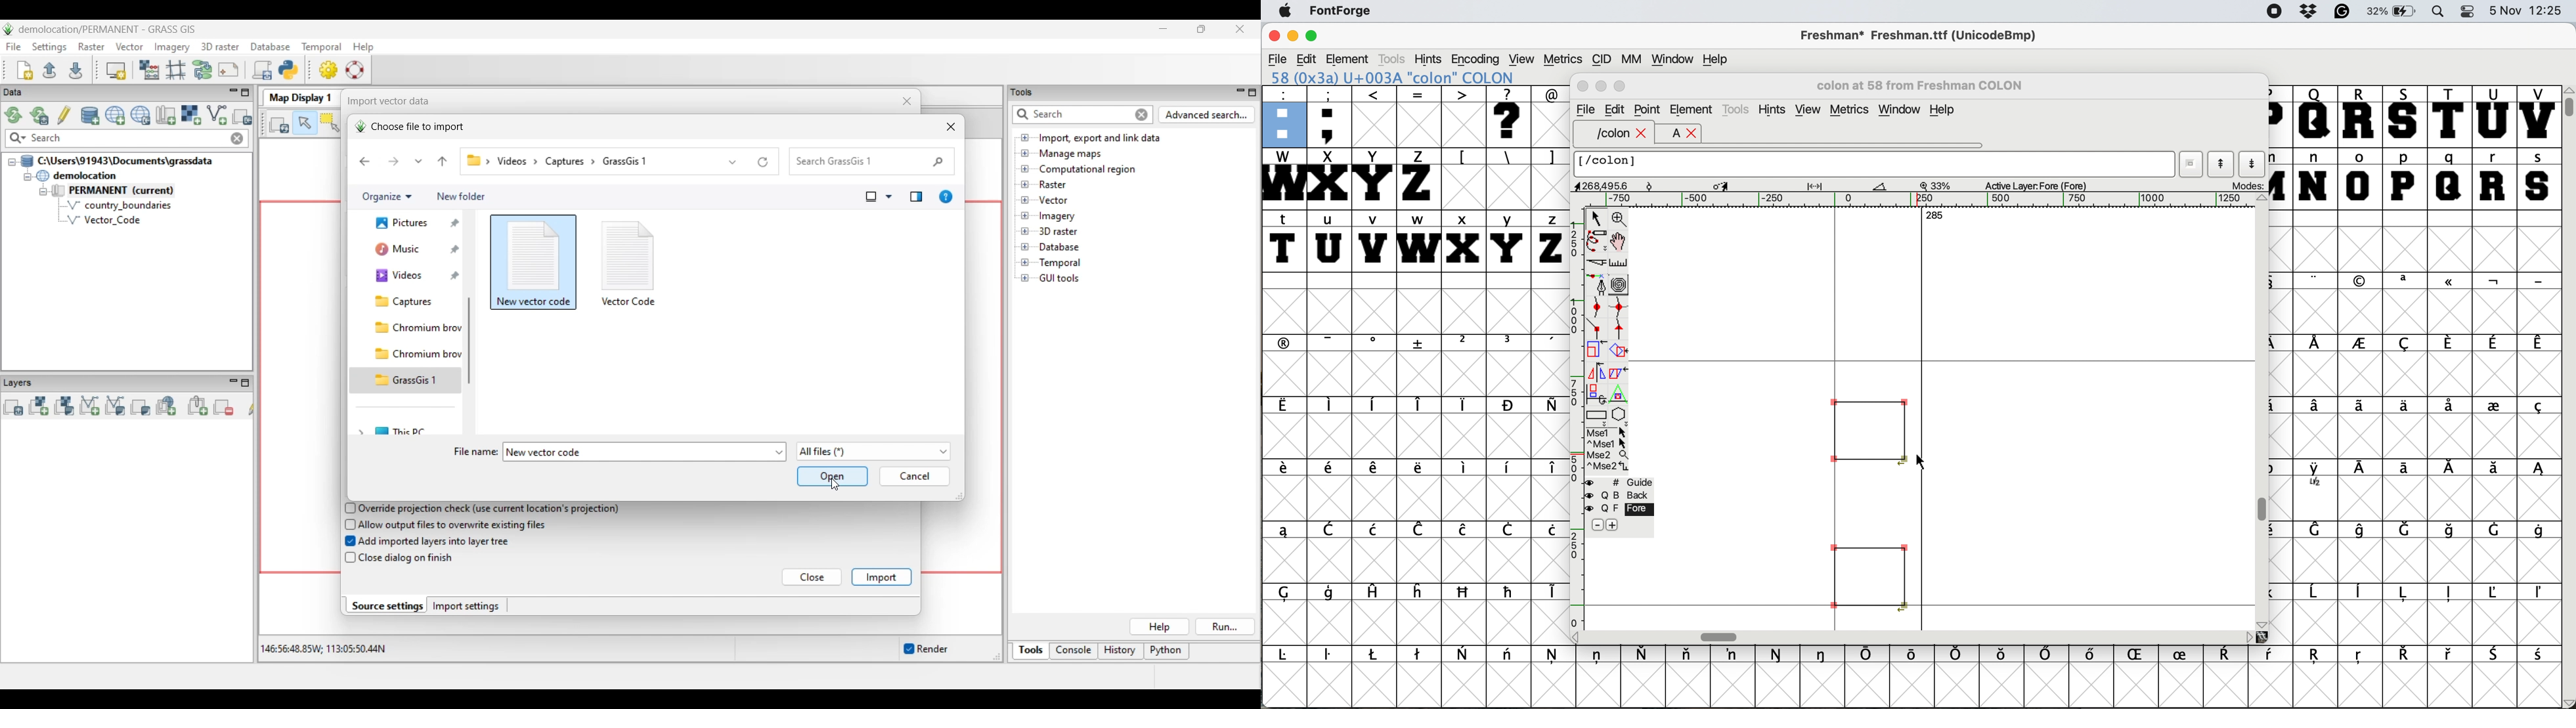 The image size is (2576, 728). Describe the element at coordinates (2243, 186) in the screenshot. I see `modes` at that location.